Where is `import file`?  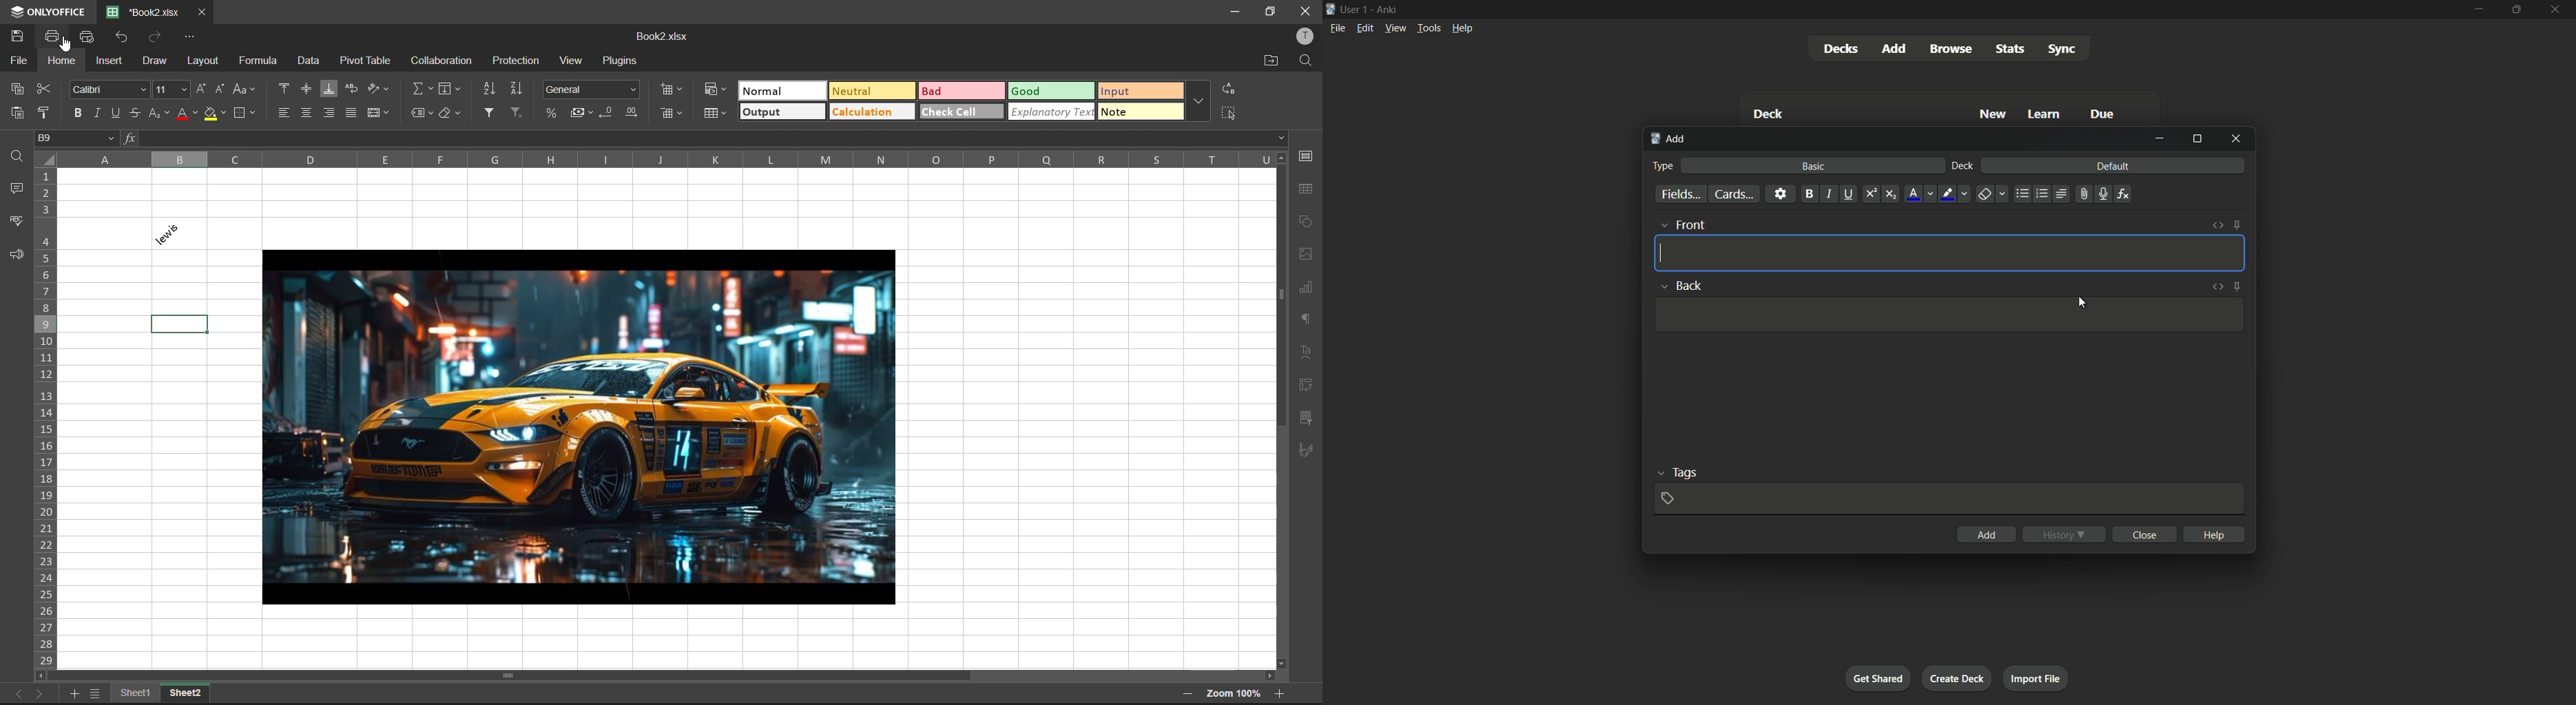
import file is located at coordinates (2038, 678).